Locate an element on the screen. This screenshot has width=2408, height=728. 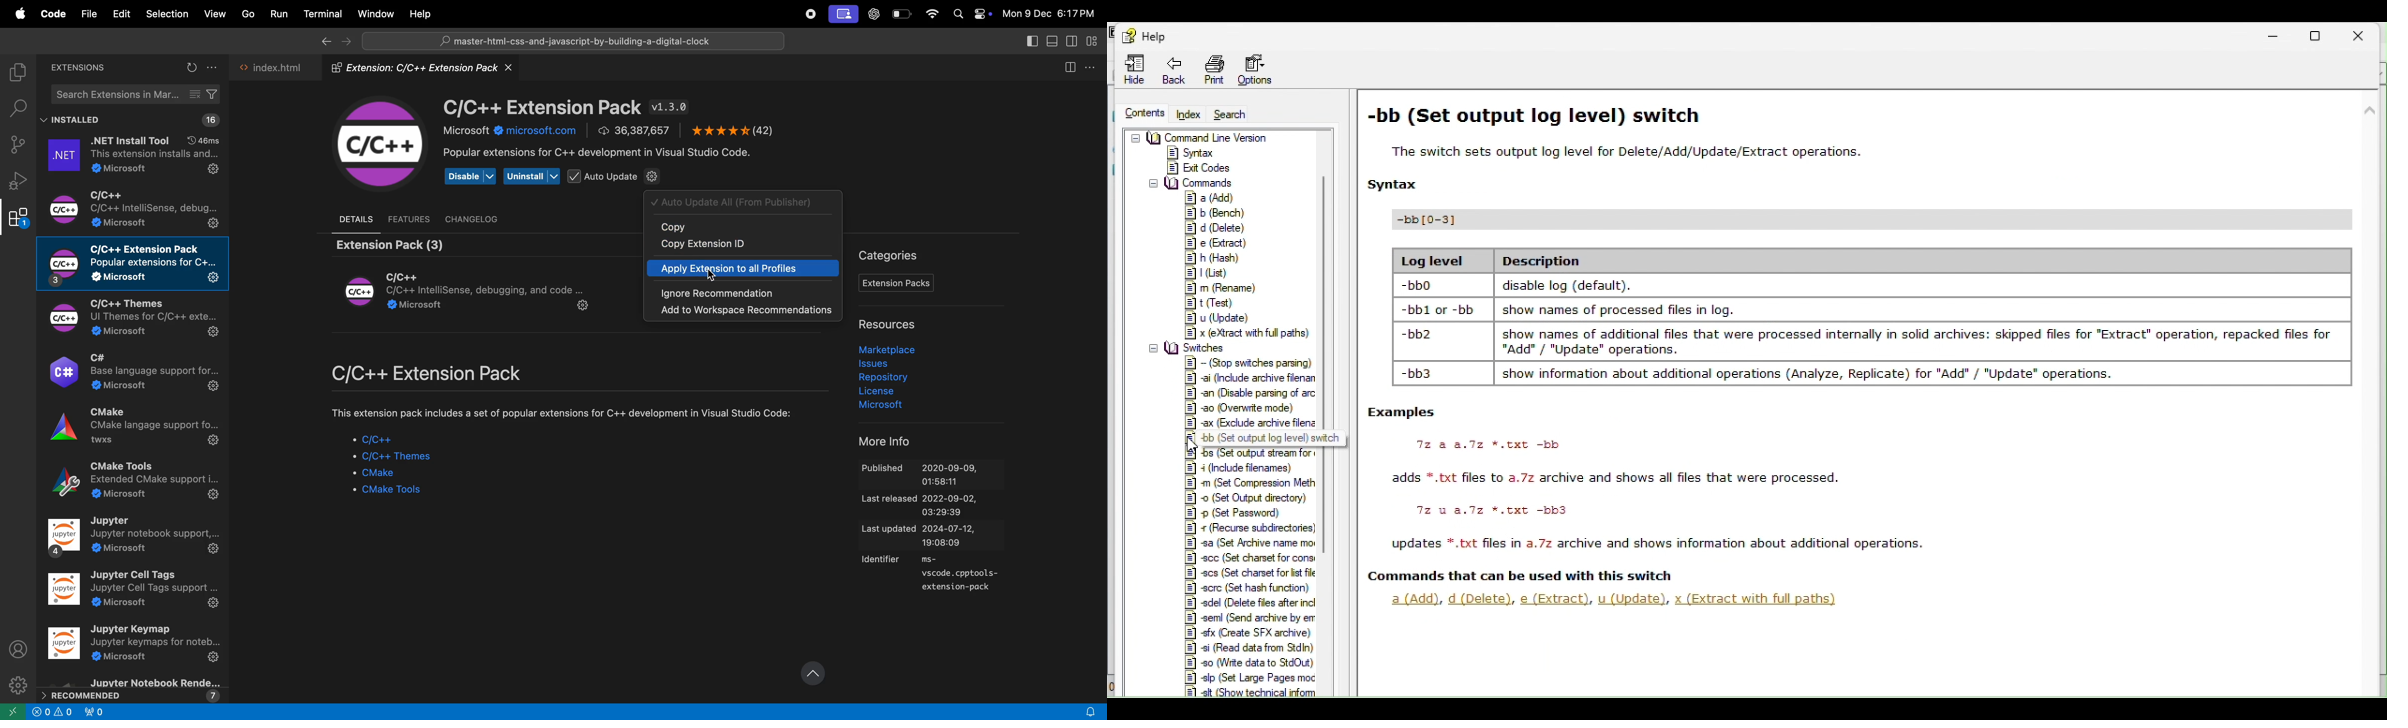
Help is located at coordinates (419, 12).